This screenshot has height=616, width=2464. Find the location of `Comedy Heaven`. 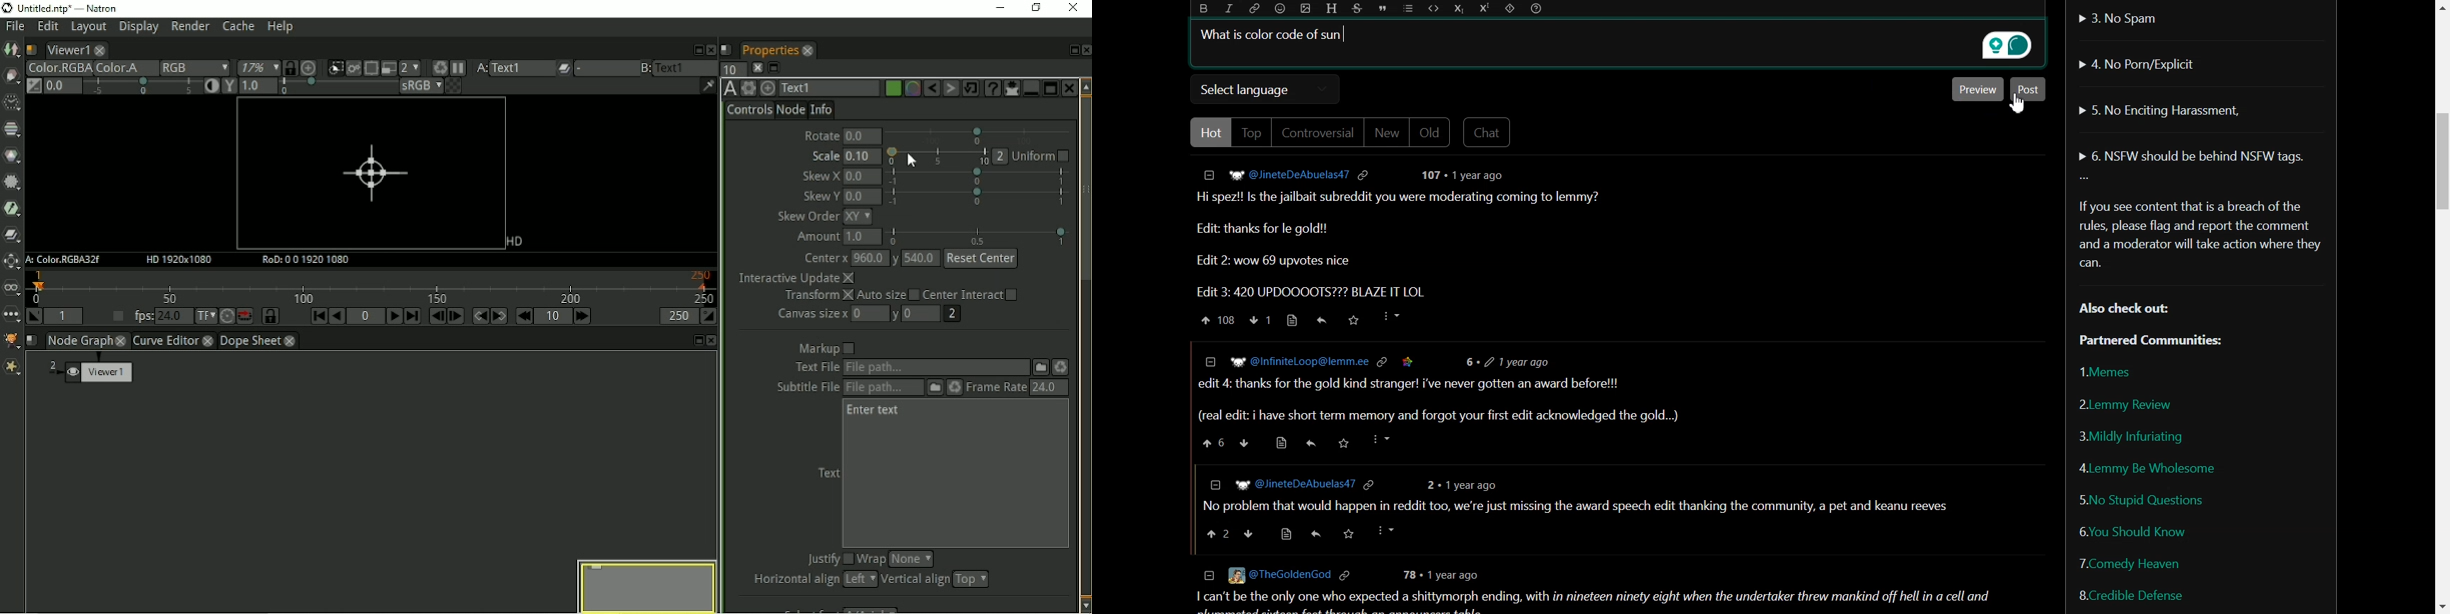

Comedy Heaven is located at coordinates (2130, 562).